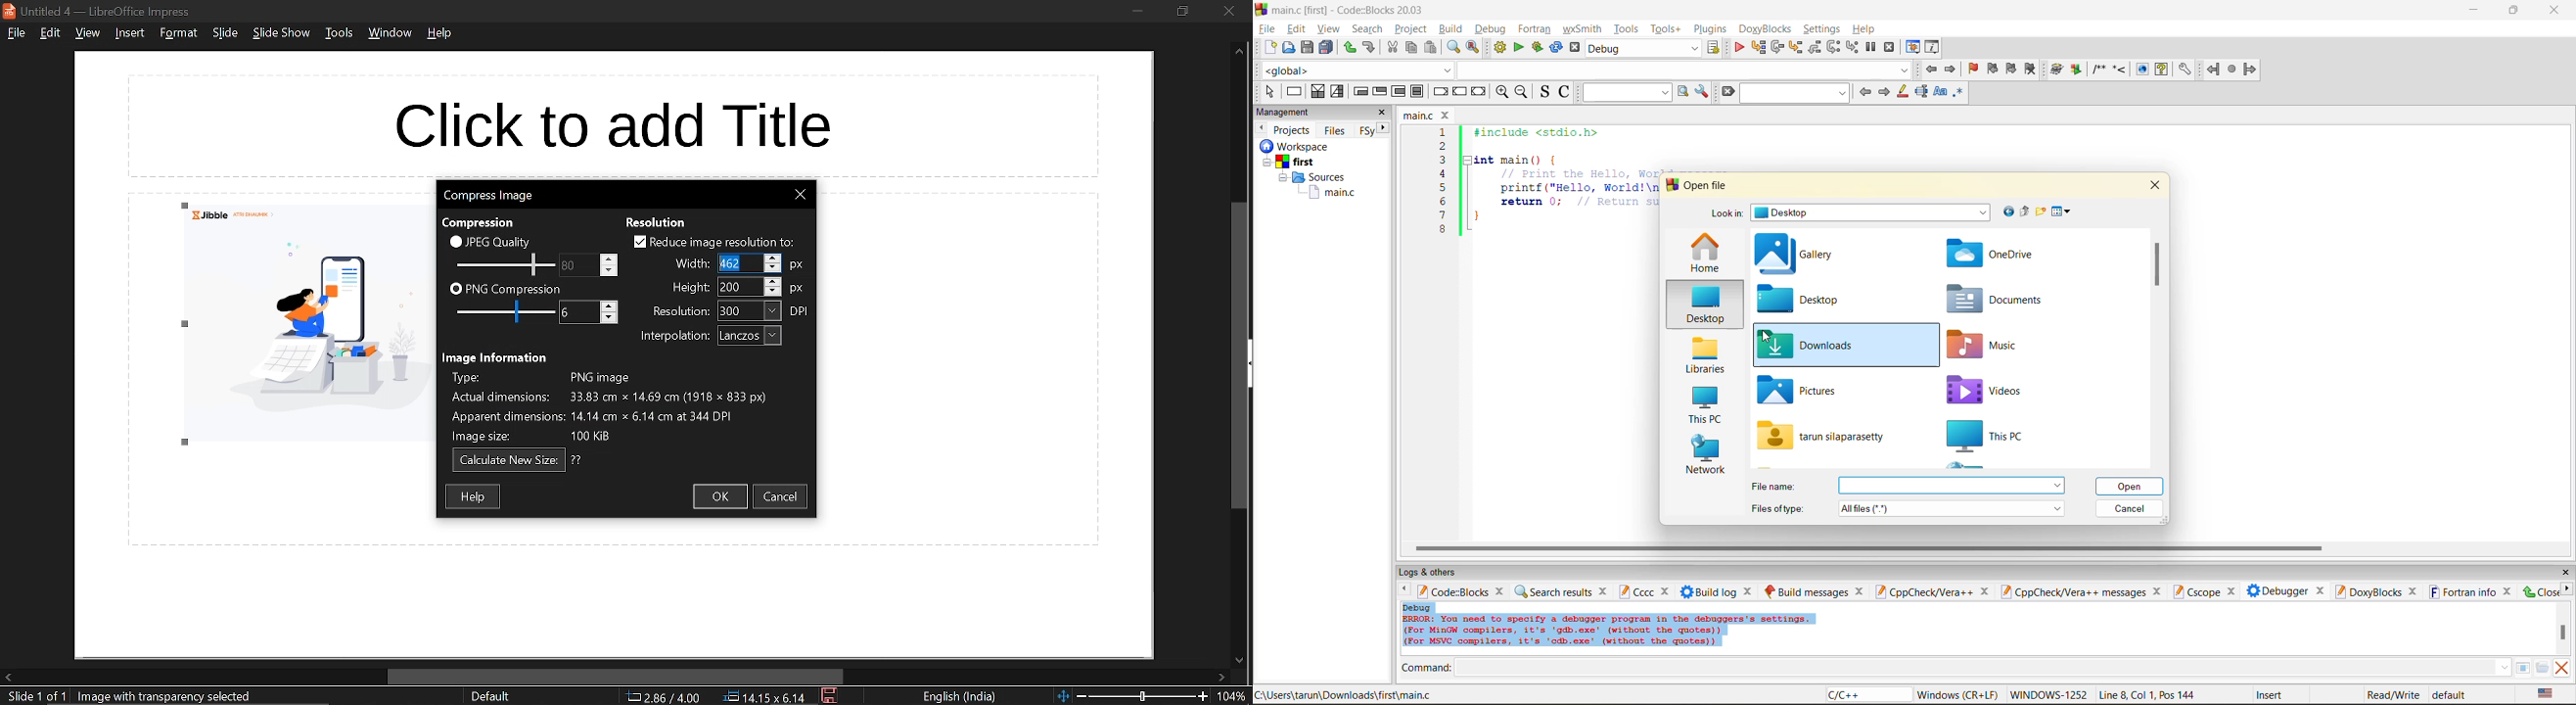  Describe the element at coordinates (2273, 695) in the screenshot. I see `insert` at that location.